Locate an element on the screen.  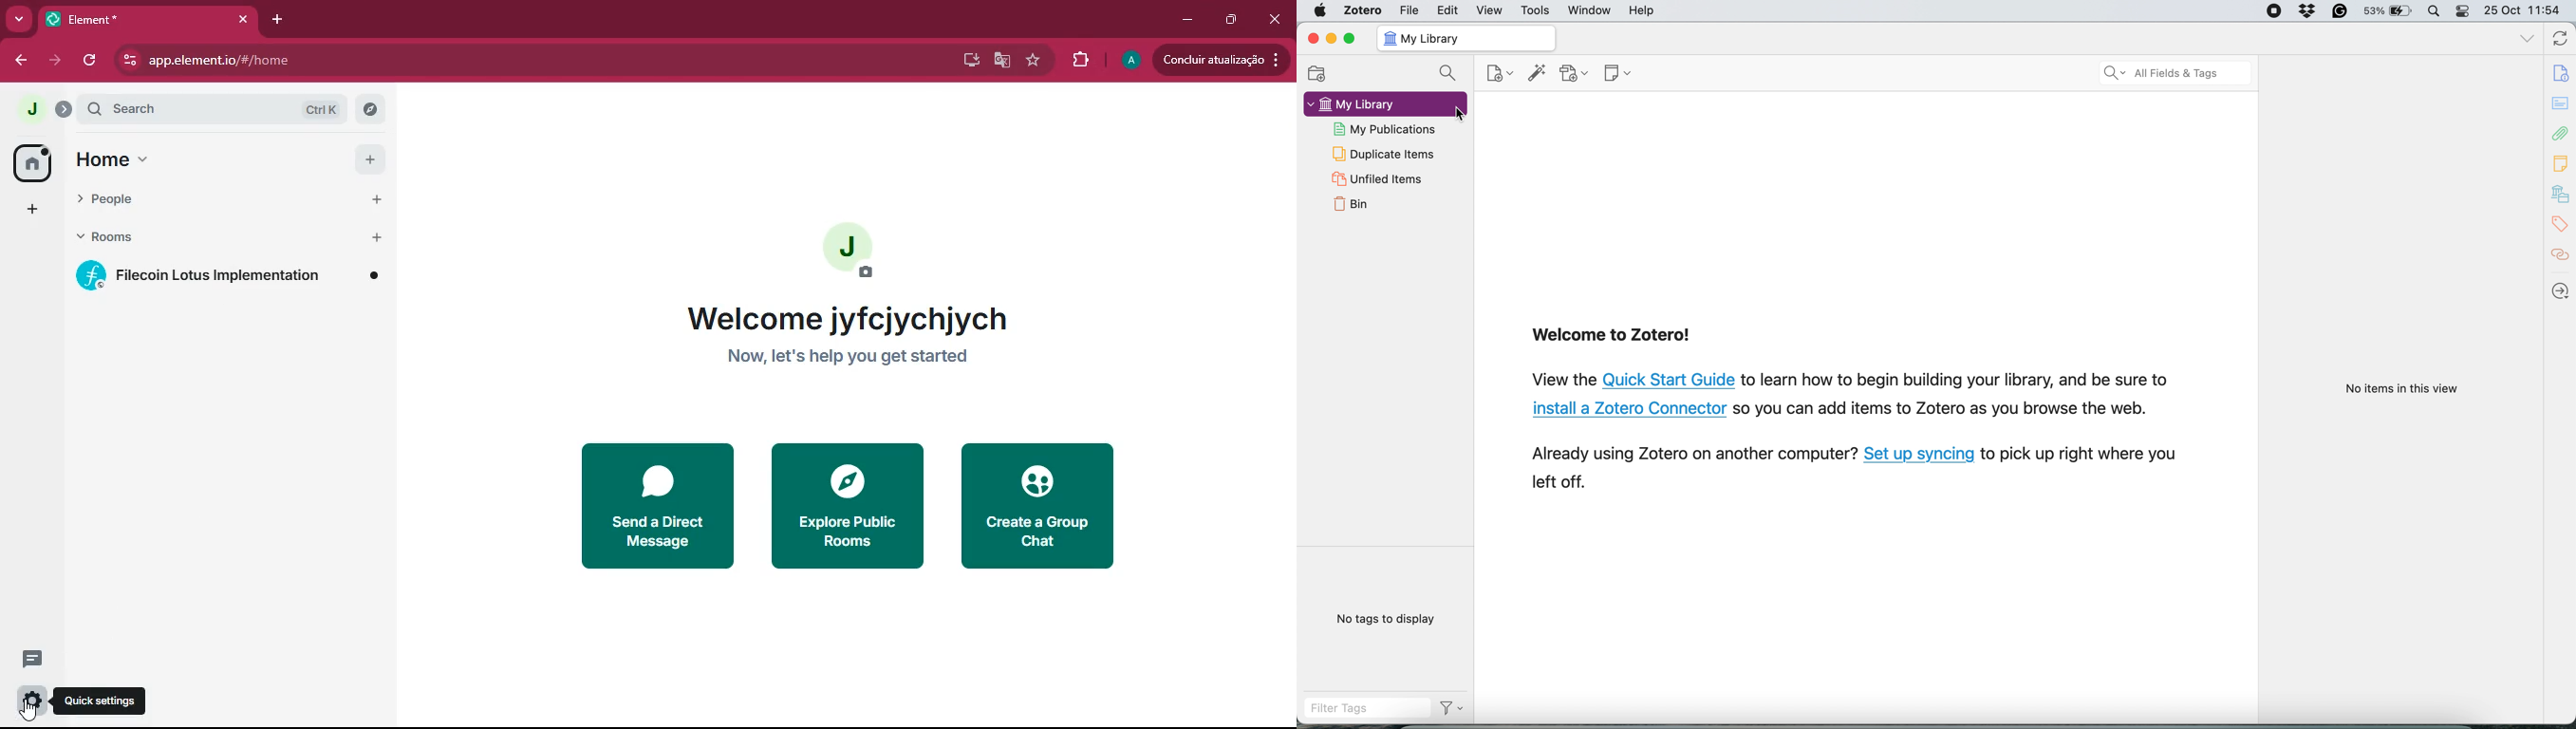
add item is located at coordinates (1535, 73).